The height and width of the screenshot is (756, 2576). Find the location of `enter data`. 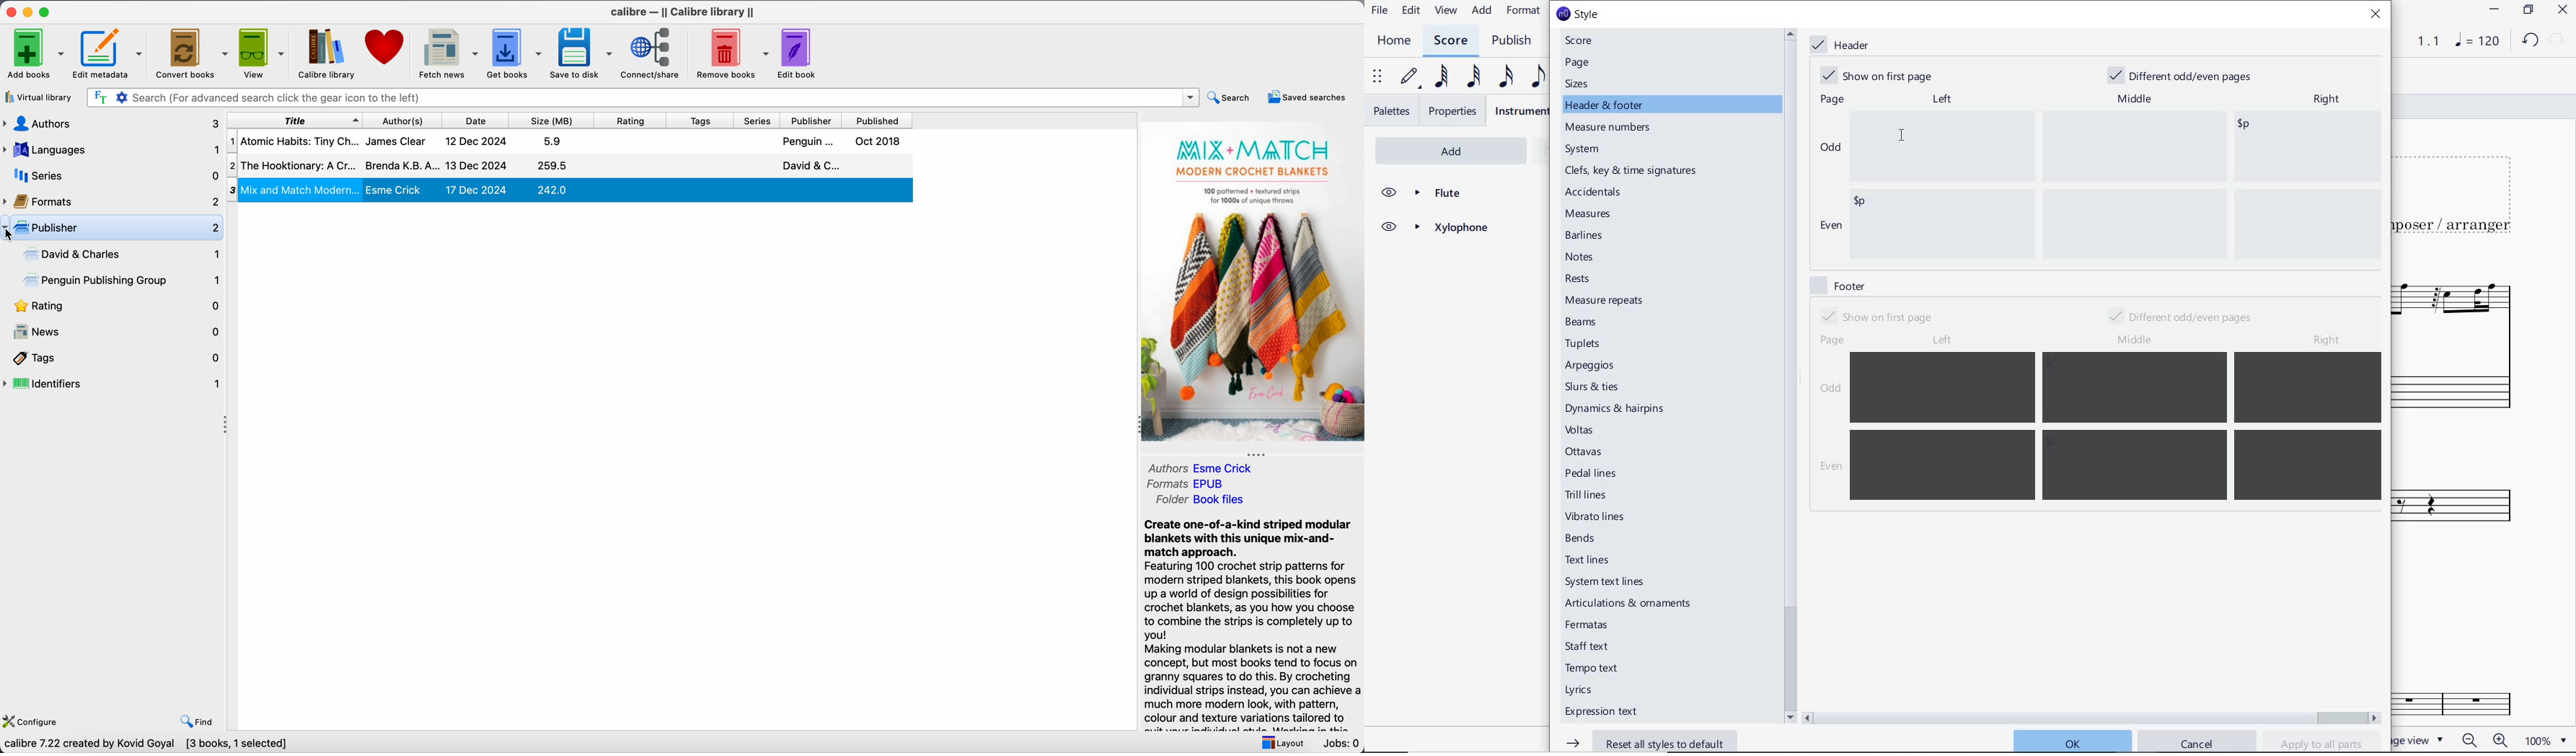

enter data is located at coordinates (2114, 185).